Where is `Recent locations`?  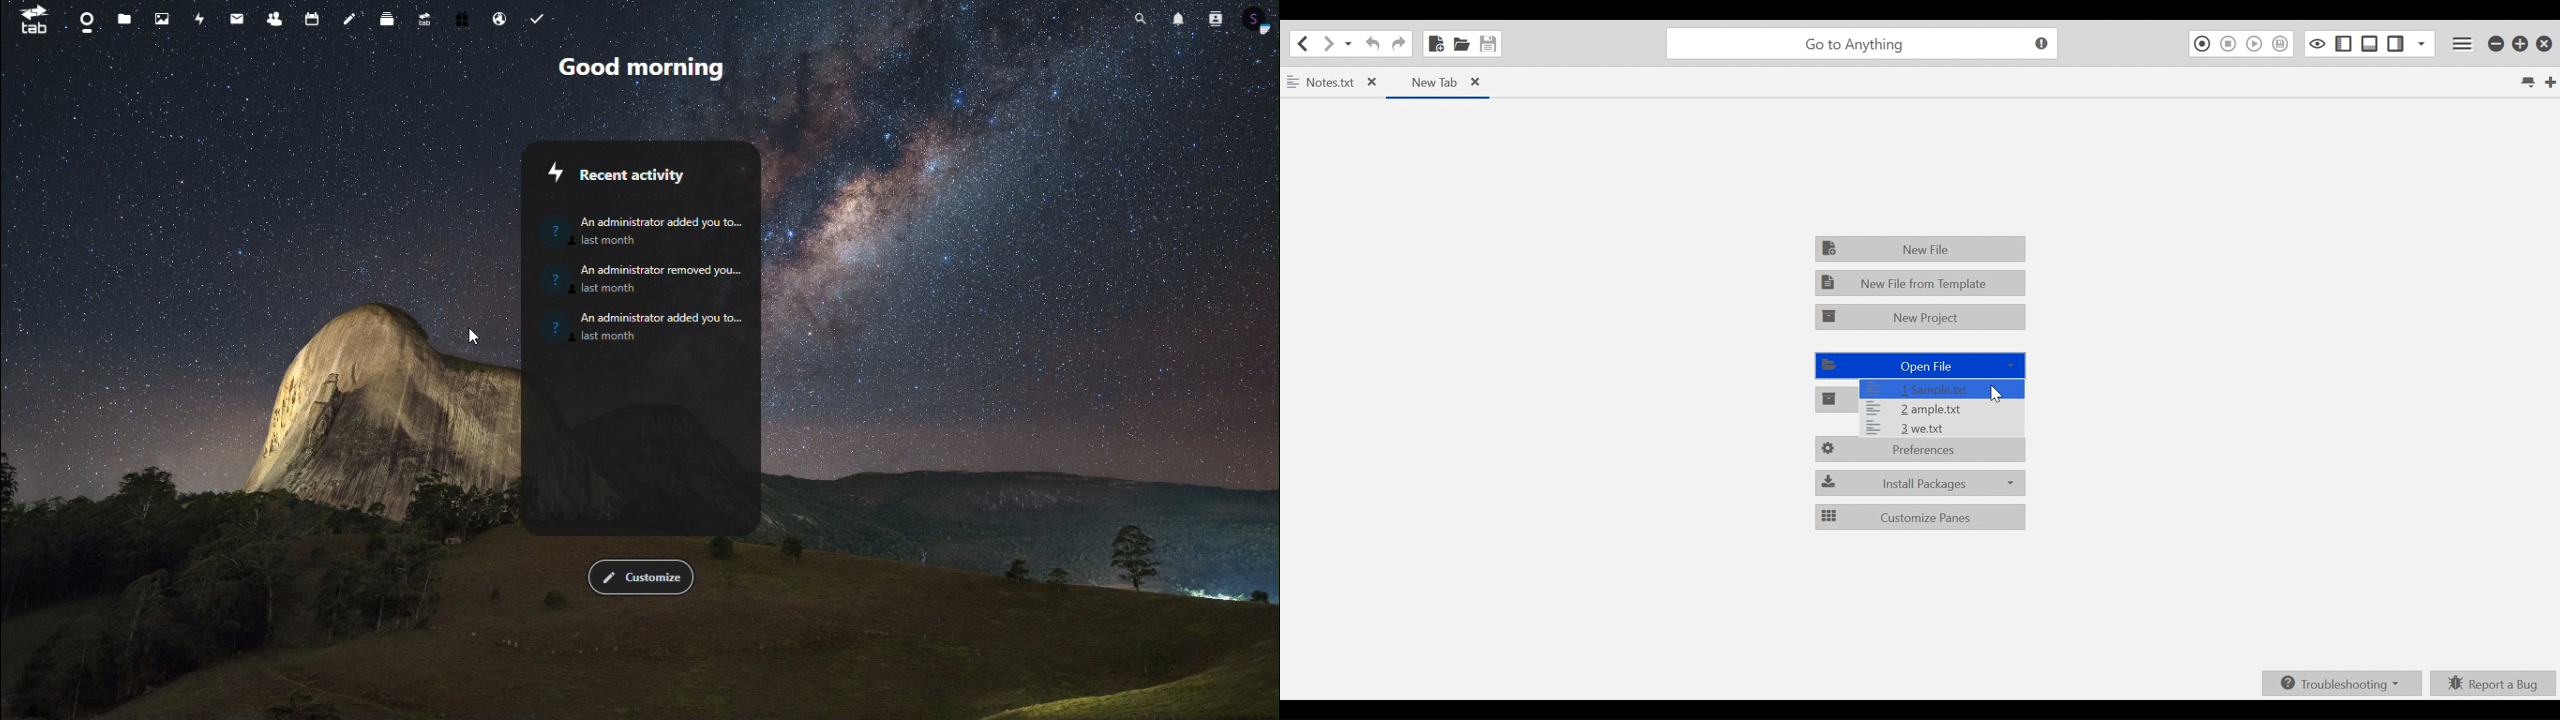
Recent locations is located at coordinates (1349, 44).